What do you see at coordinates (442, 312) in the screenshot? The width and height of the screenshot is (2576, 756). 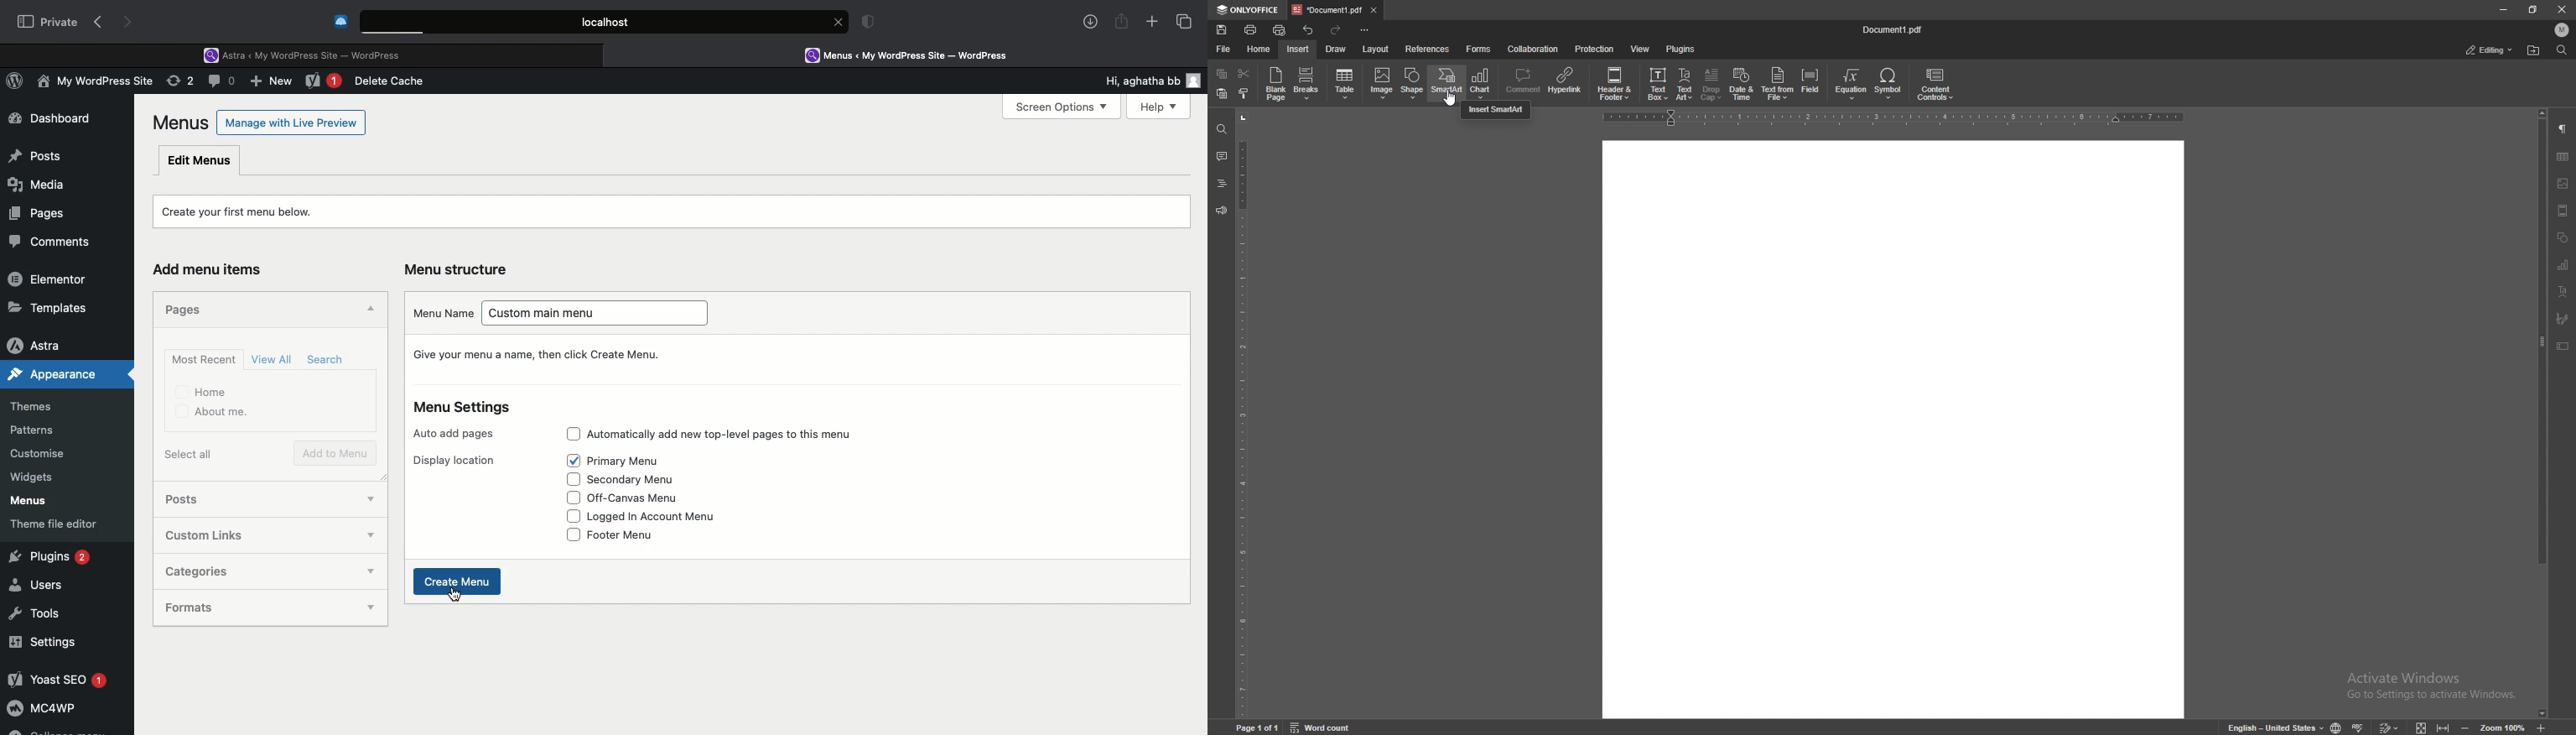 I see `Menu name` at bounding box center [442, 312].